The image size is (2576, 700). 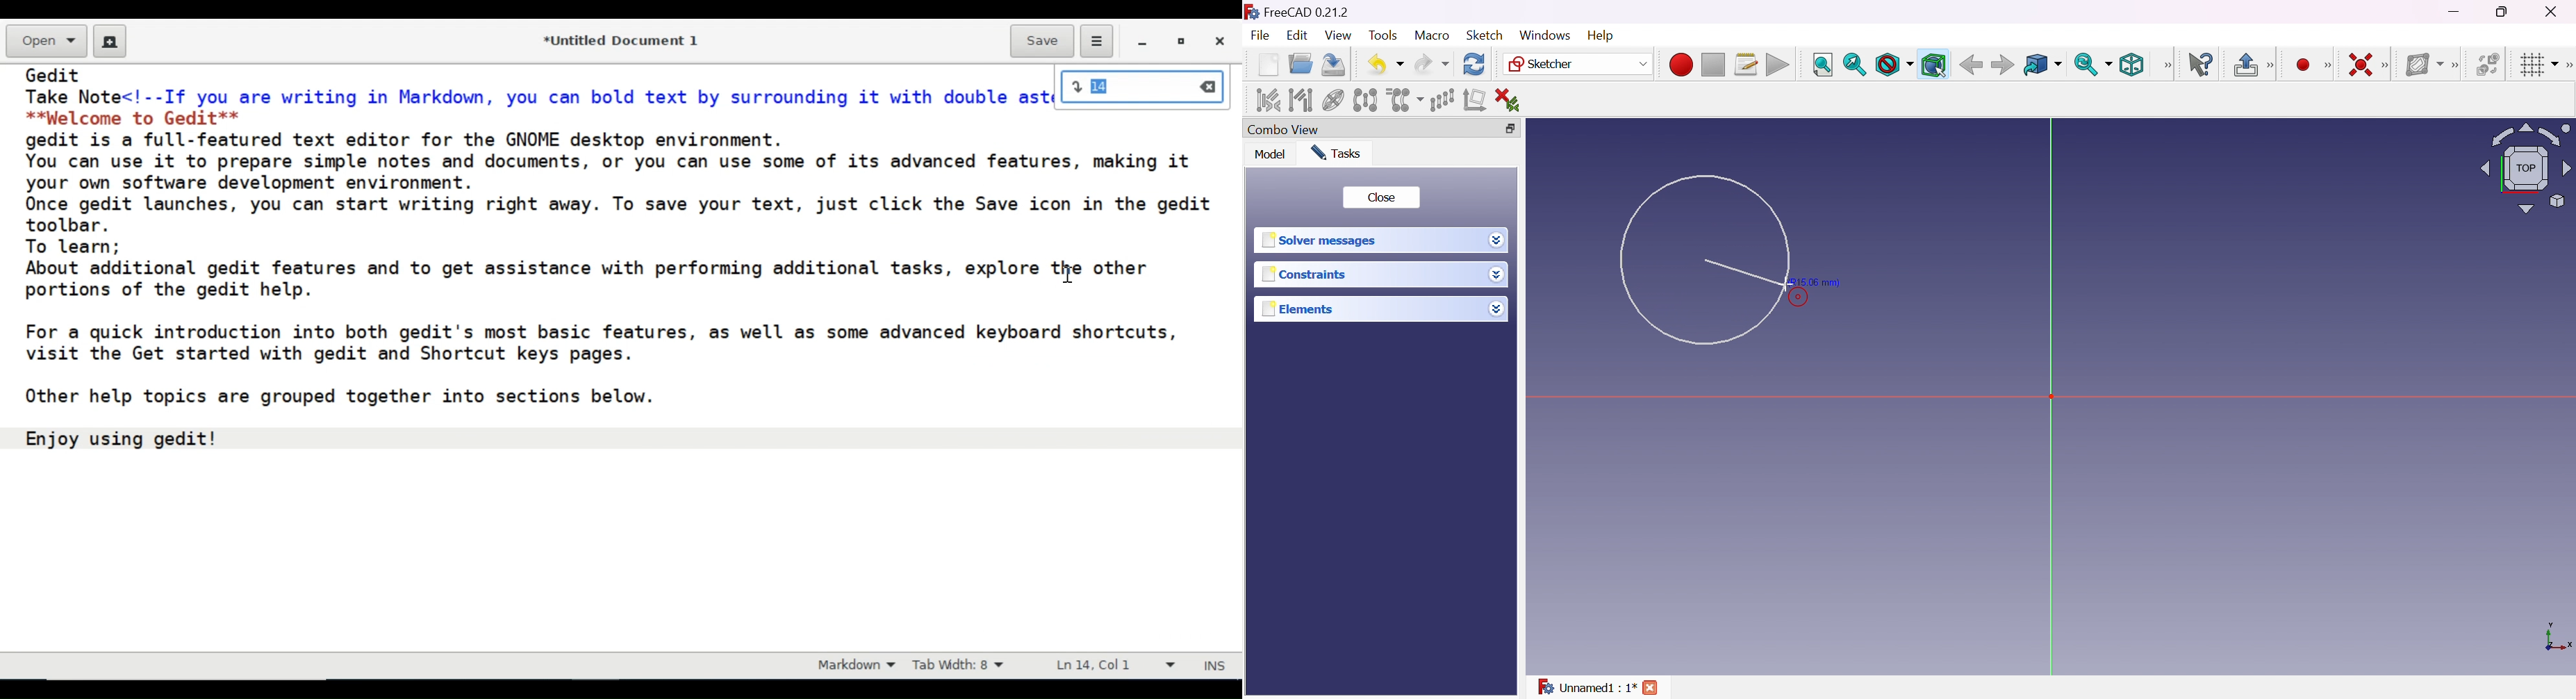 I want to click on View, so click(x=2168, y=65).